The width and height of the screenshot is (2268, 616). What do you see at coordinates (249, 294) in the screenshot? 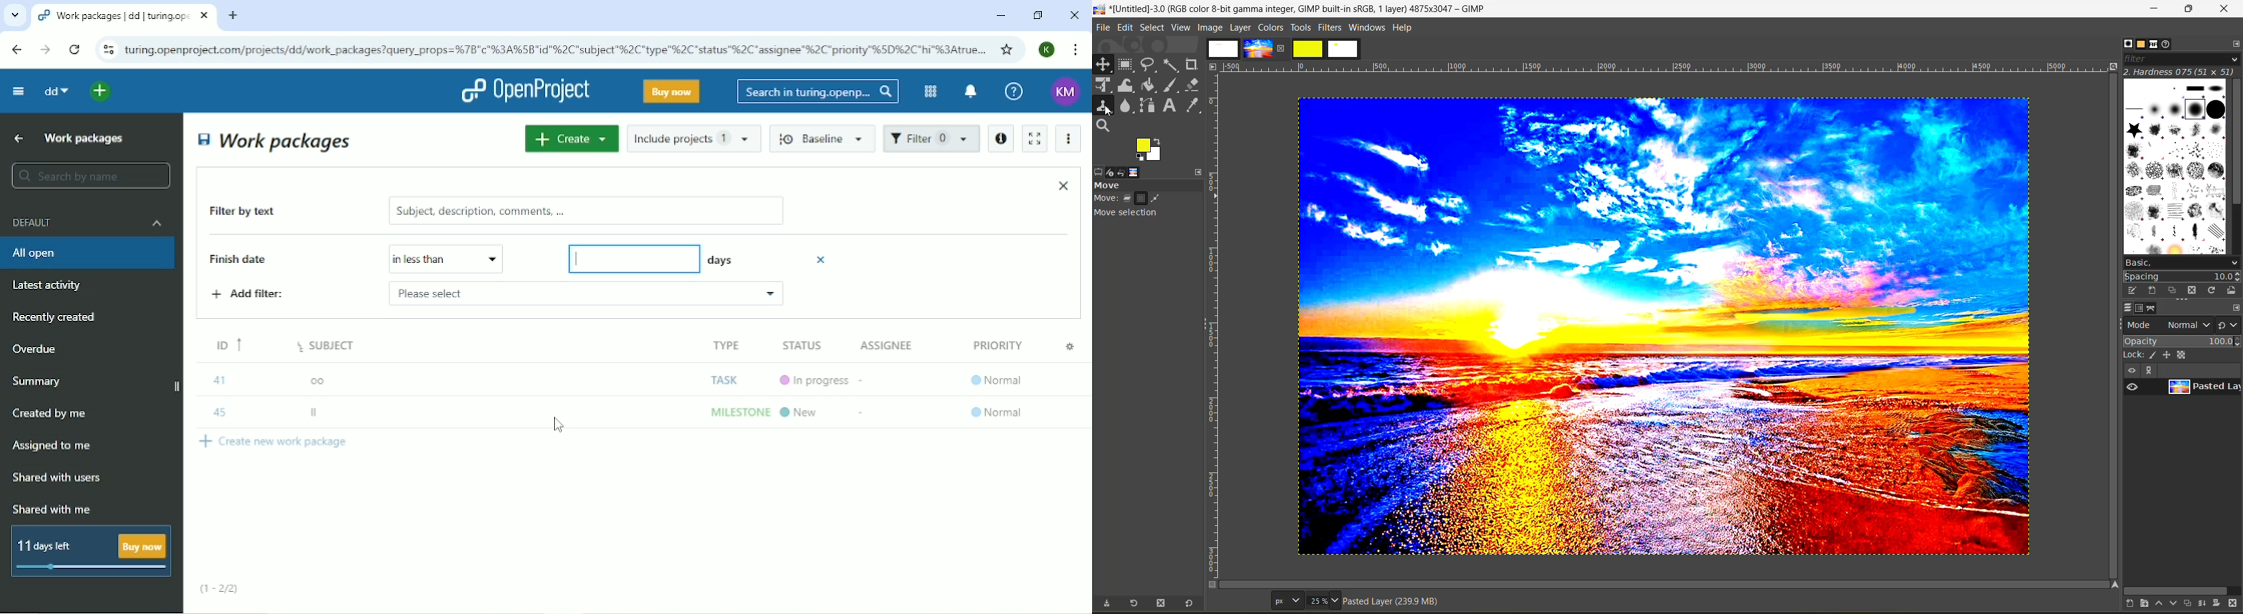
I see `Add filter` at bounding box center [249, 294].